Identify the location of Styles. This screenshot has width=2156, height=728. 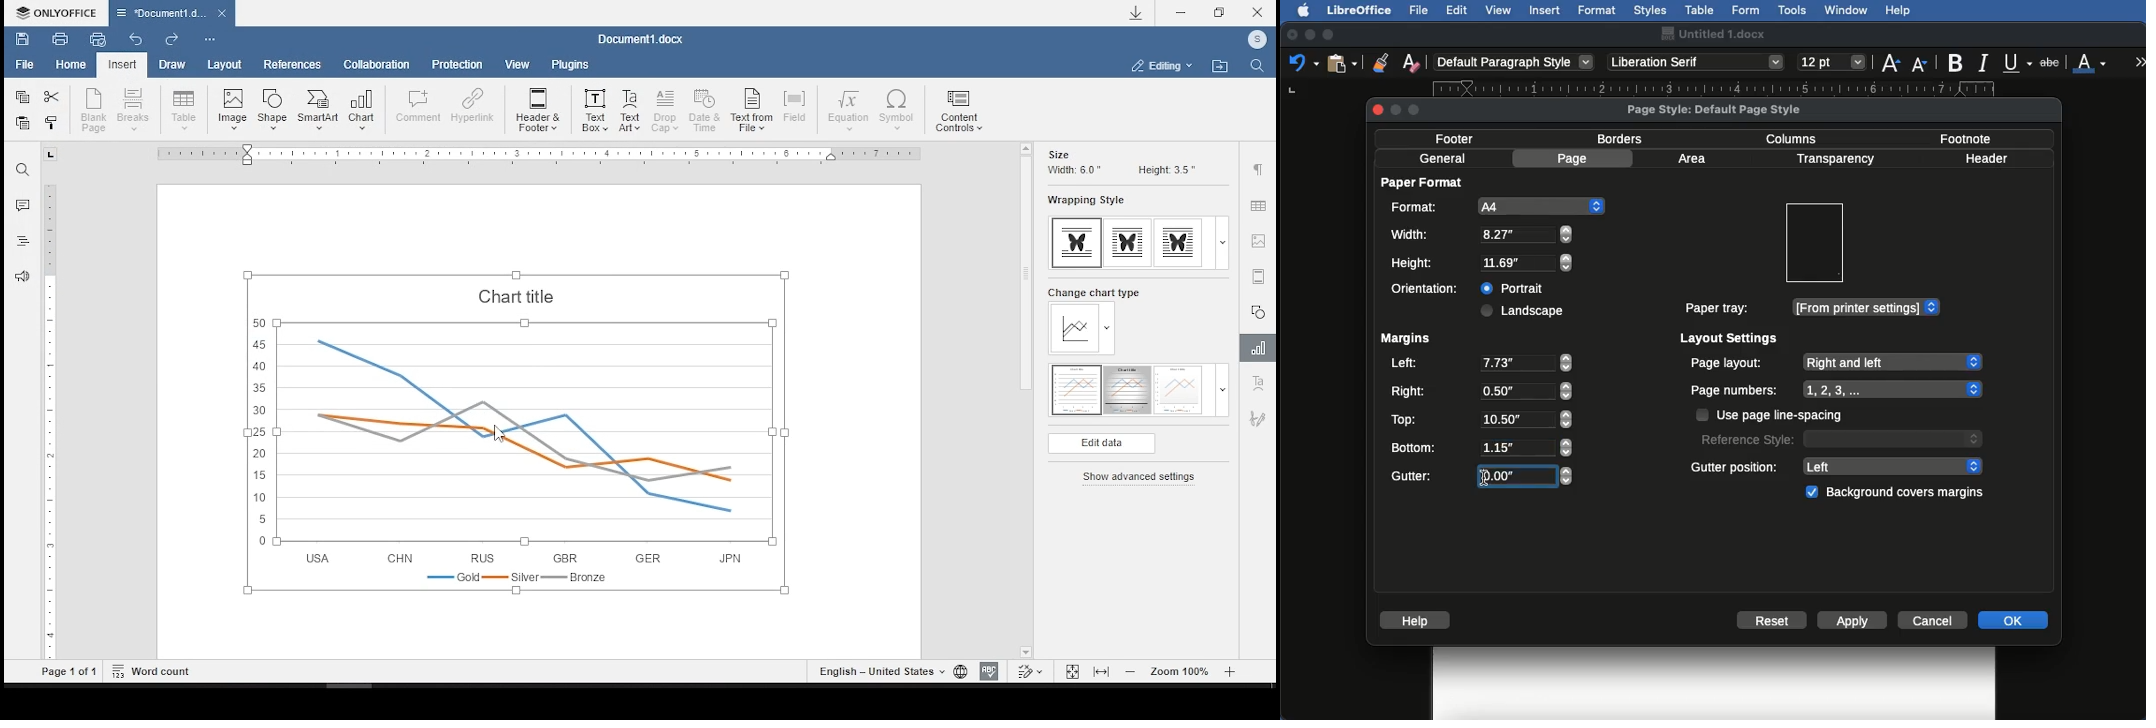
(1650, 10).